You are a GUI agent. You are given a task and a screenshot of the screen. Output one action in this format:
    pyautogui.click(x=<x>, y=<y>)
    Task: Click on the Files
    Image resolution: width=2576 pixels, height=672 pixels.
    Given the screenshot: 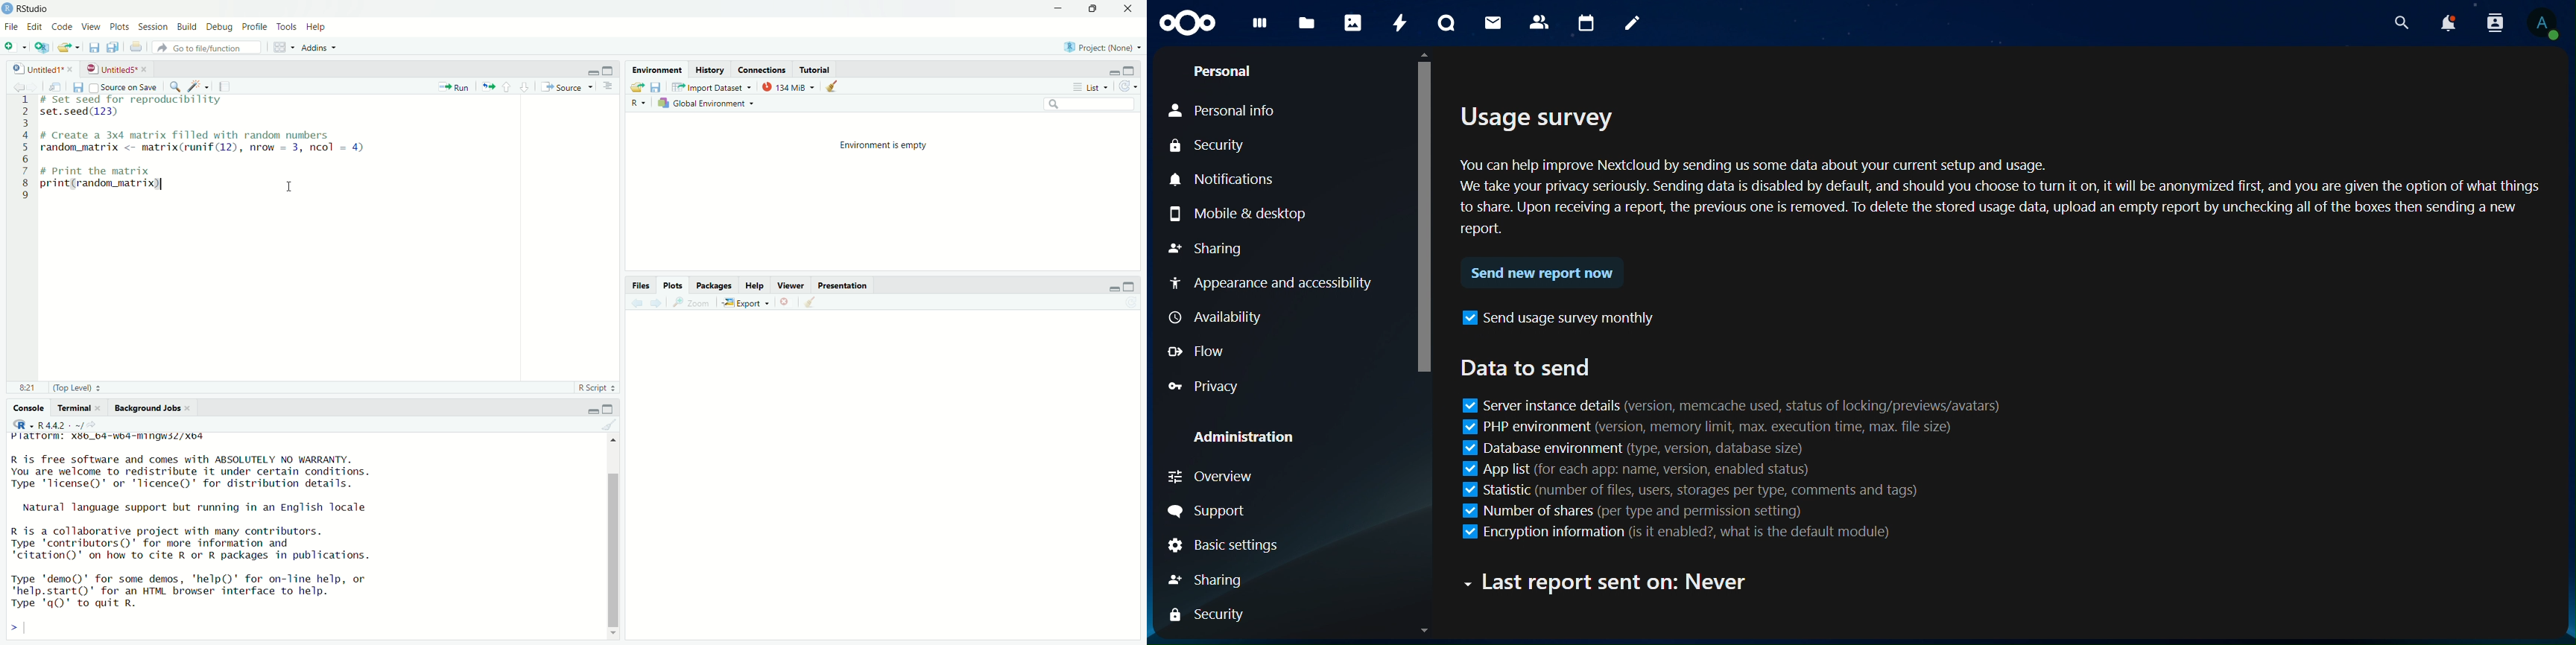 What is the action you would take?
    pyautogui.click(x=643, y=286)
    